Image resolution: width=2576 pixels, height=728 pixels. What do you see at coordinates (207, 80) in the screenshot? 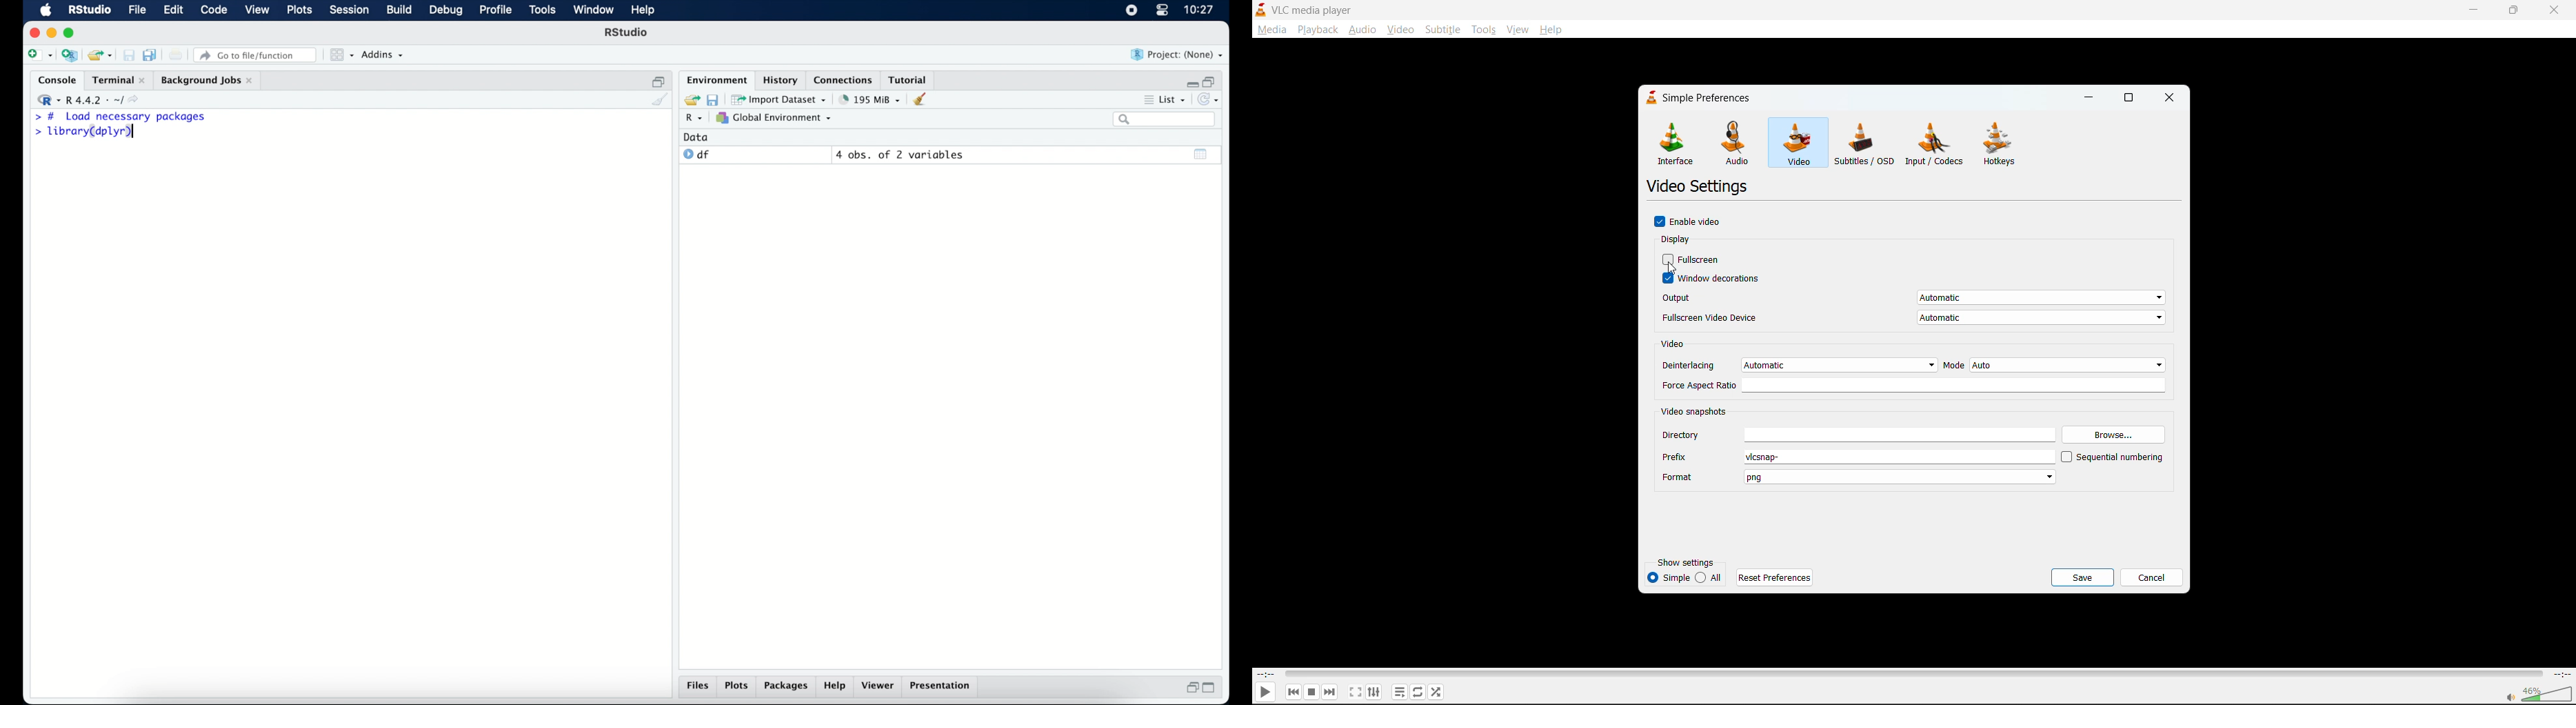
I see `background jobs` at bounding box center [207, 80].